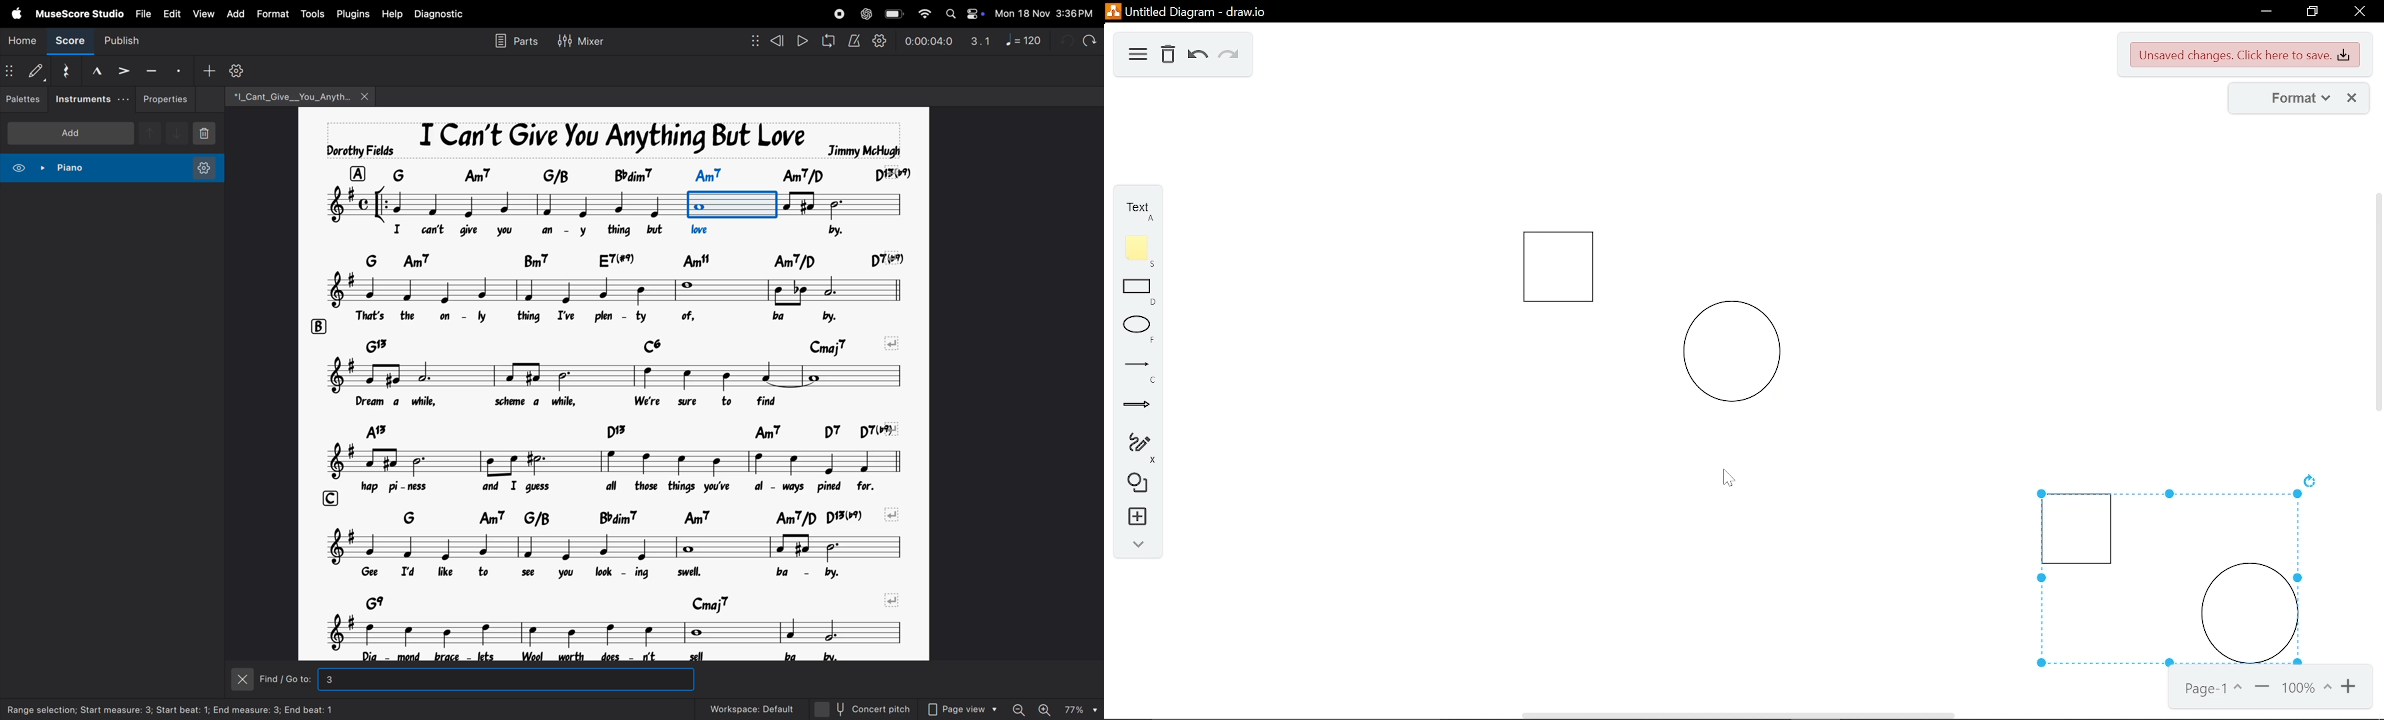 Image resolution: width=2408 pixels, height=728 pixels. What do you see at coordinates (1814, 715) in the screenshot?
I see `horizontal scrollbar` at bounding box center [1814, 715].